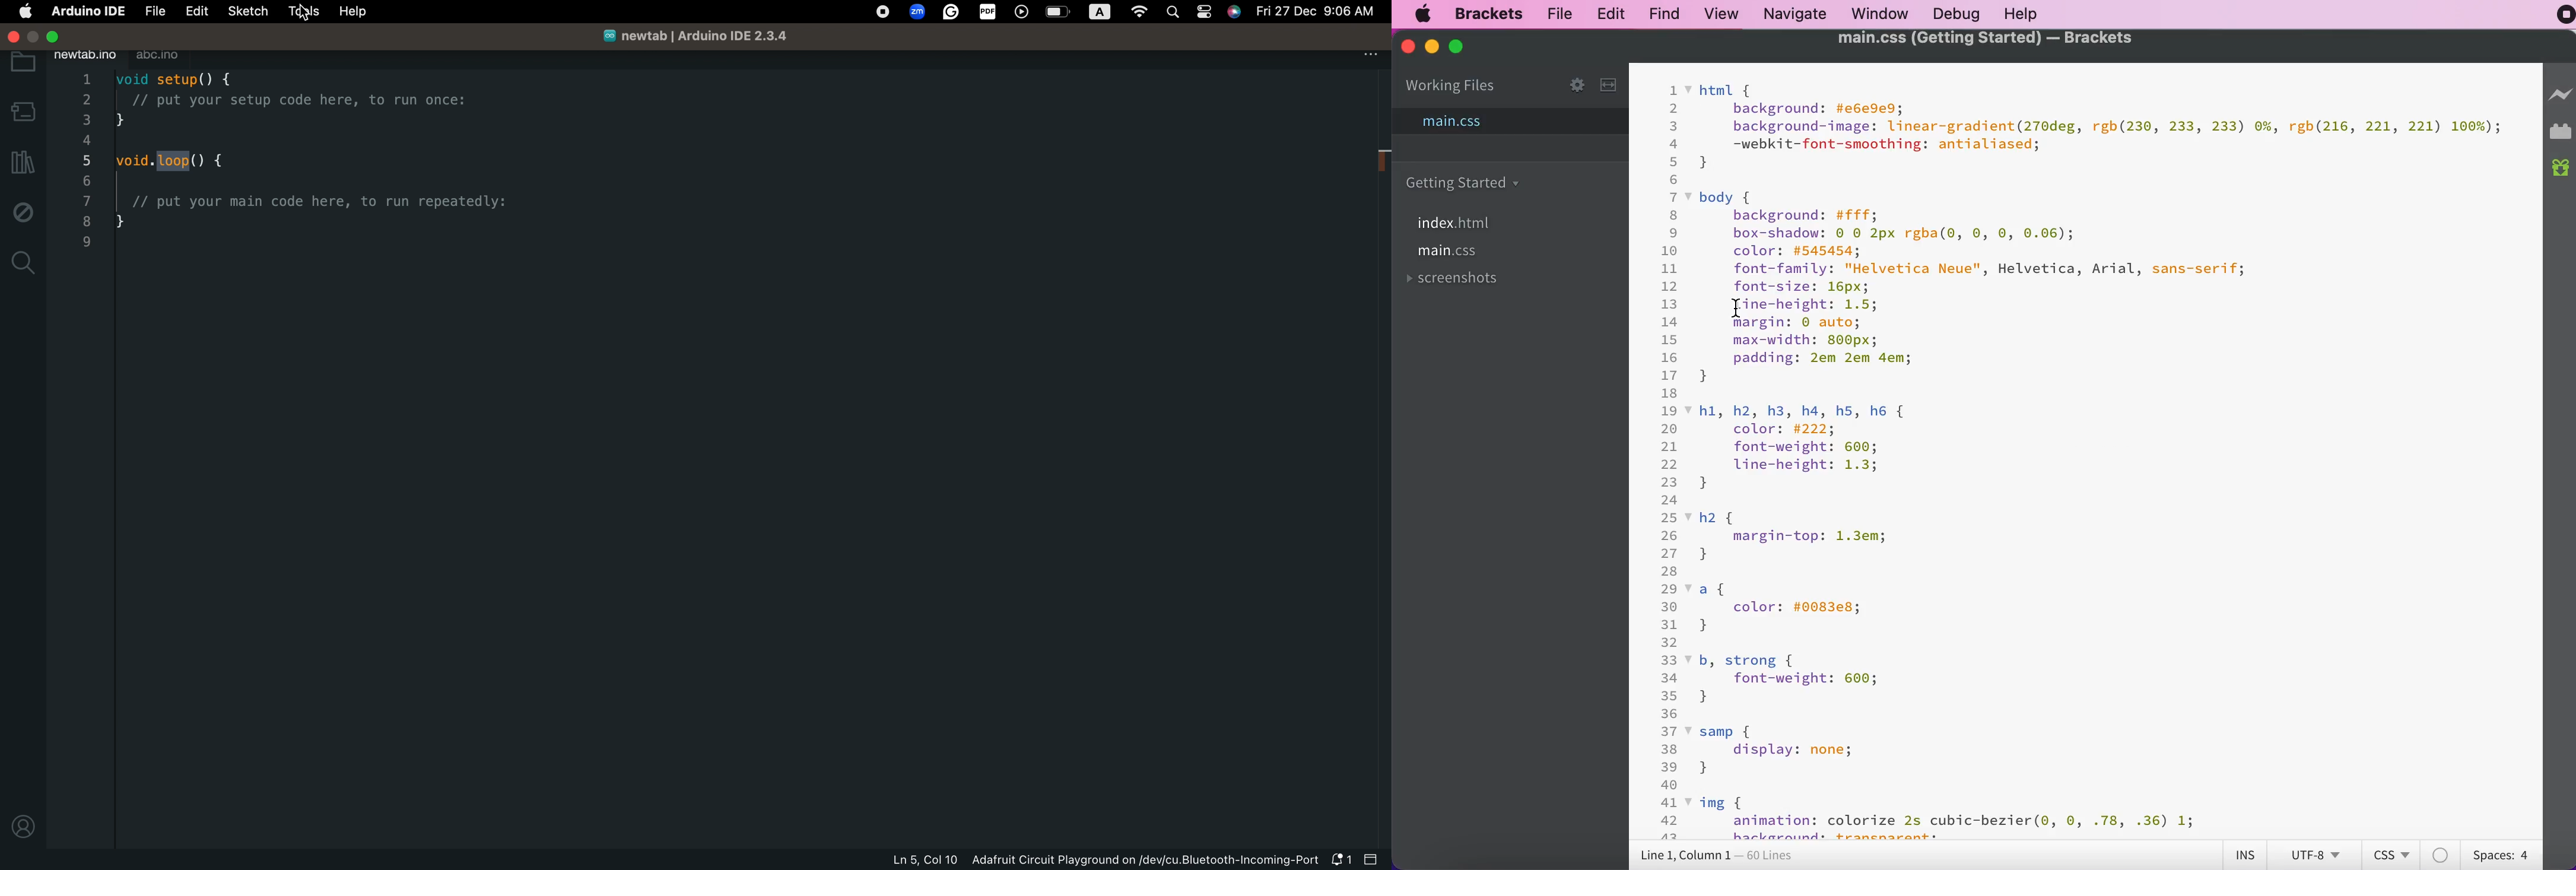 Image resolution: width=2576 pixels, height=896 pixels. What do you see at coordinates (1675, 233) in the screenshot?
I see `9` at bounding box center [1675, 233].